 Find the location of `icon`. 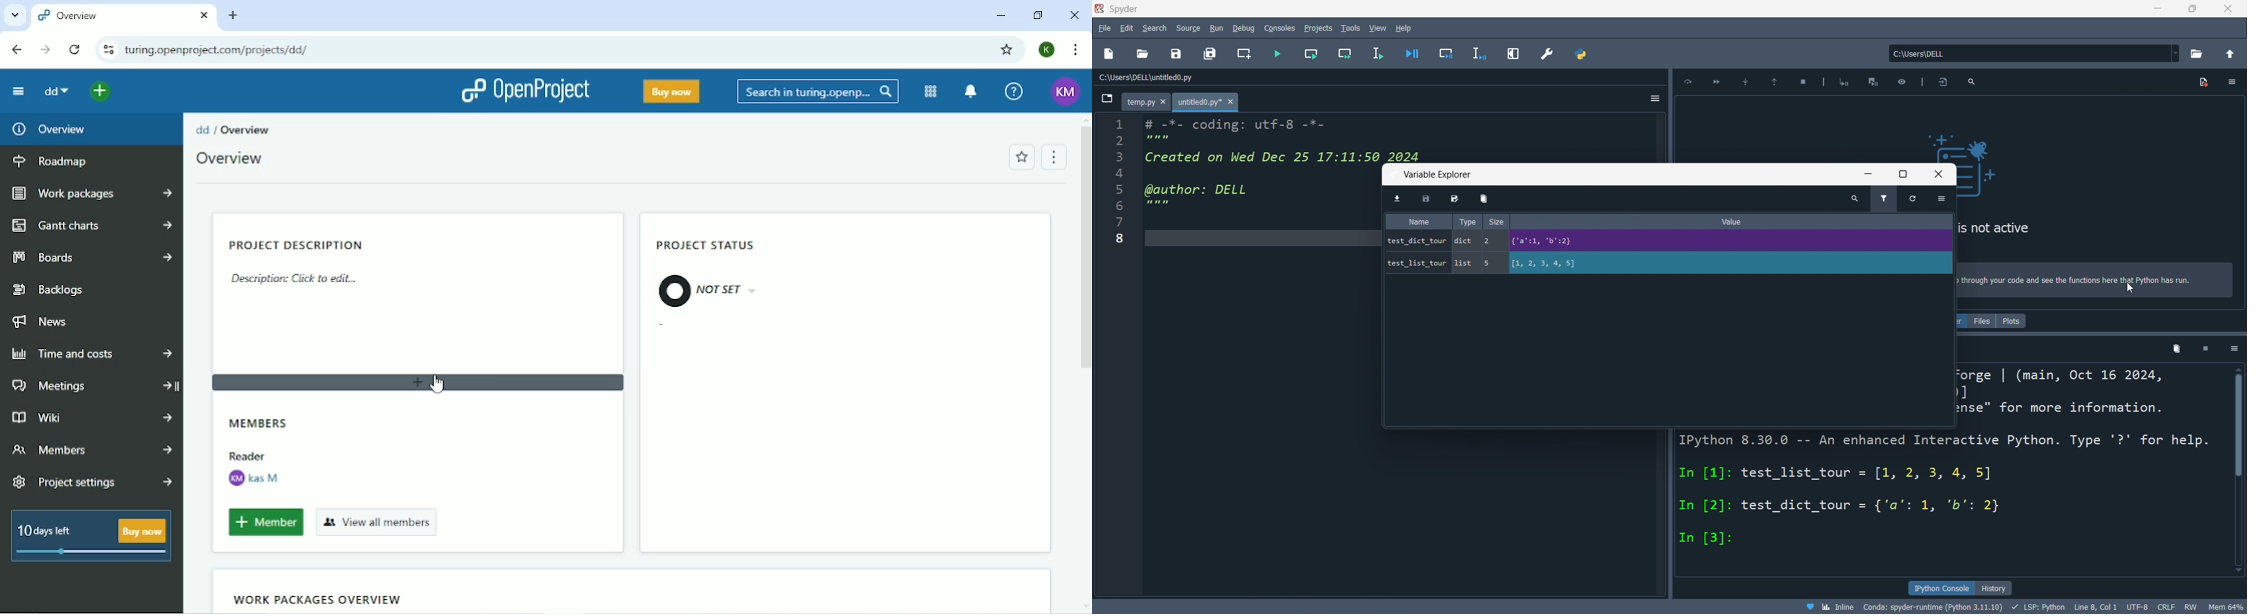

icon is located at coordinates (1717, 82).